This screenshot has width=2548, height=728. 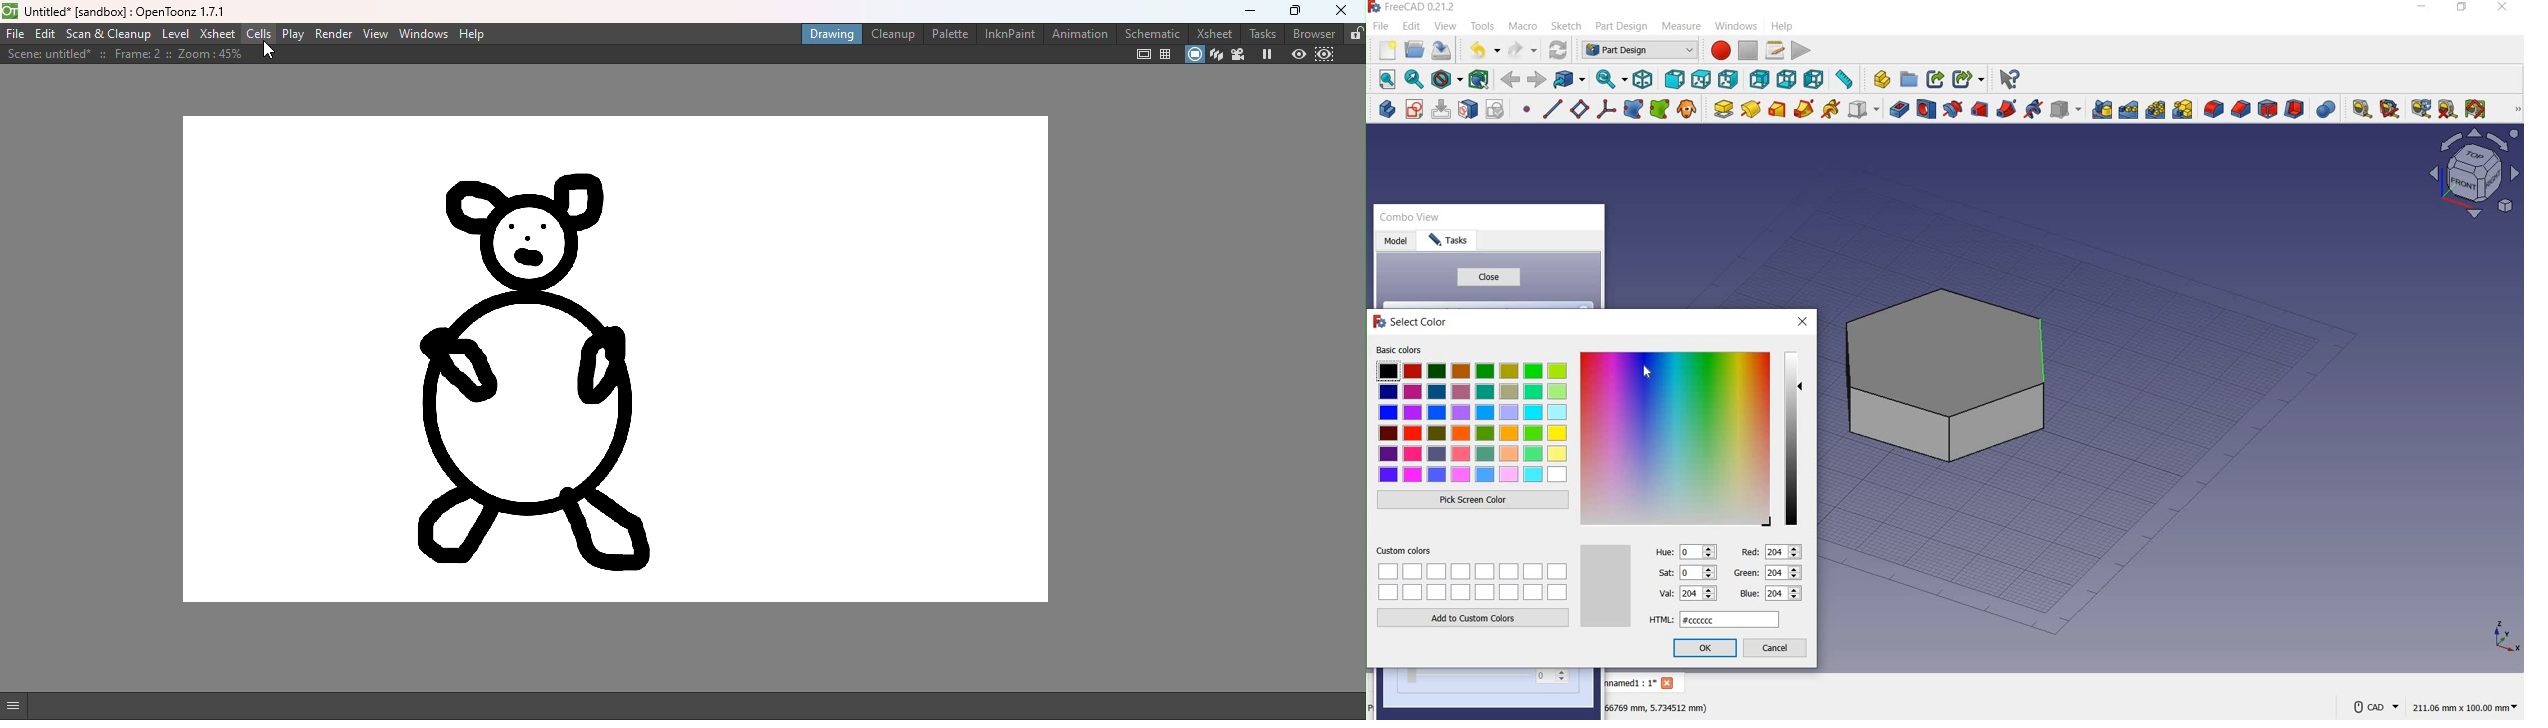 What do you see at coordinates (2505, 641) in the screenshot?
I see `x, y, z points` at bounding box center [2505, 641].